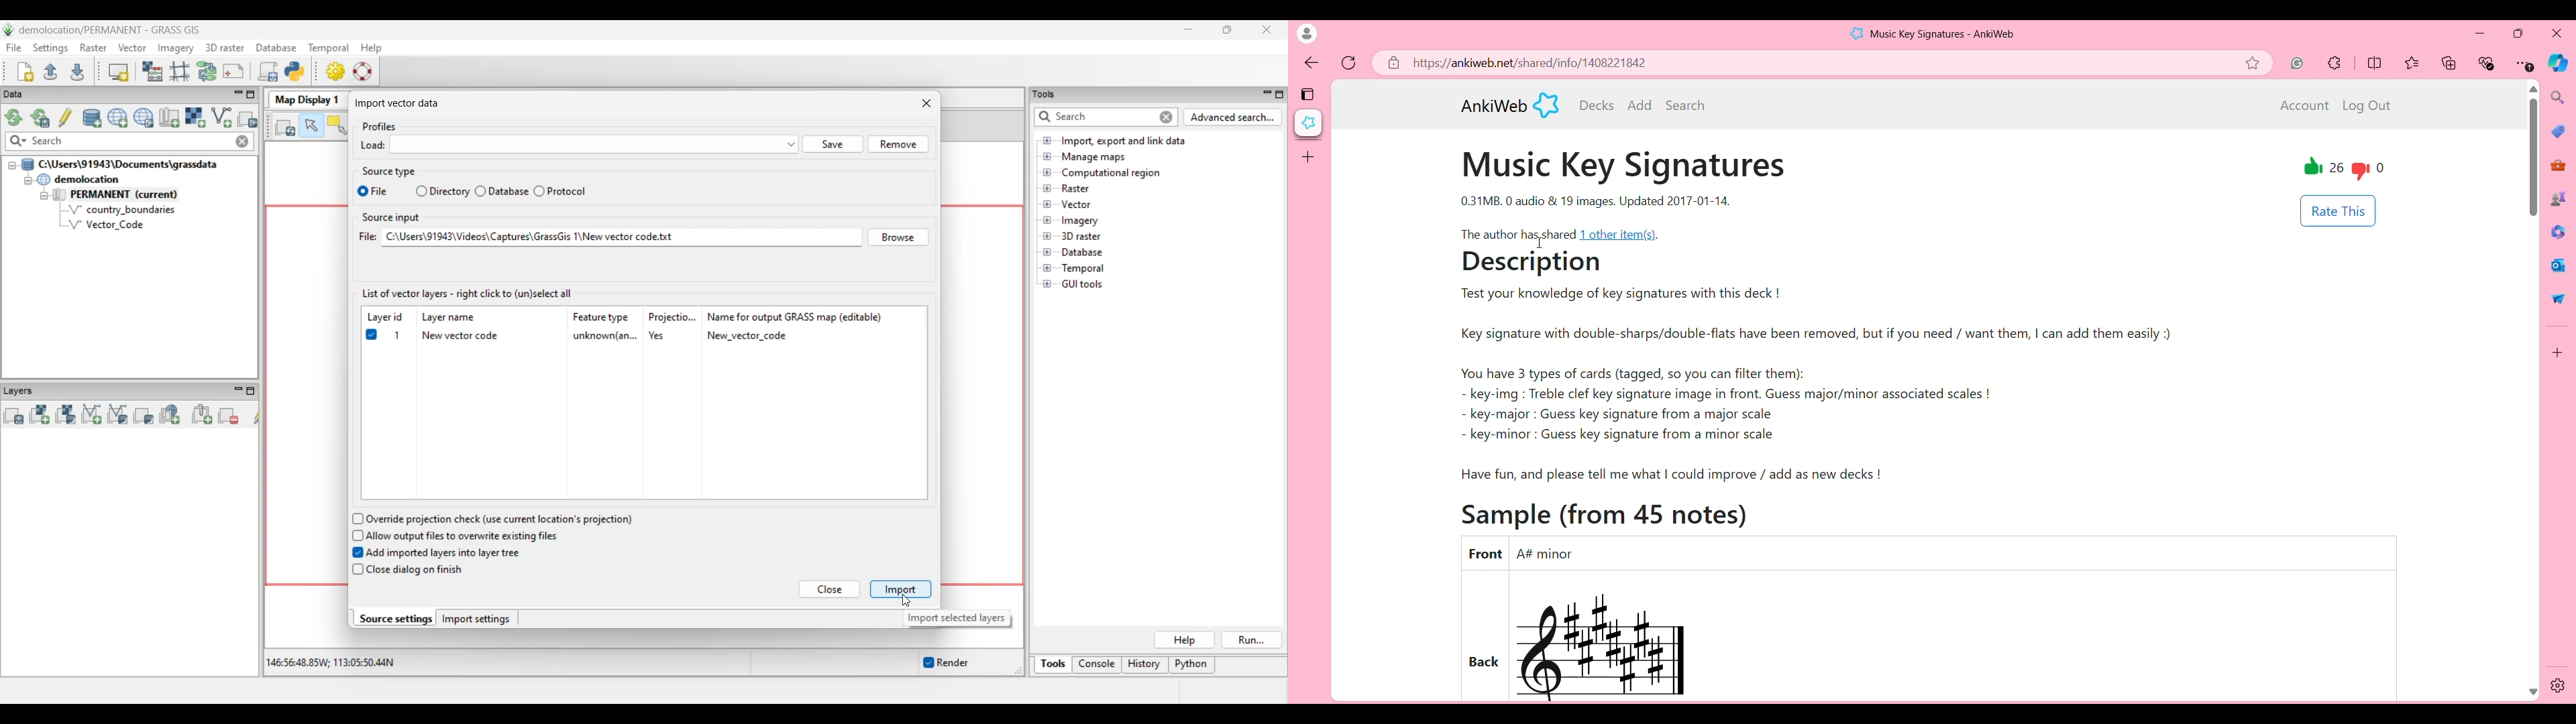  I want to click on Key signature with double-sharps/double-flats have been removed, but if you need / want them, | can add them easily :)
You have 3 types of cards (tagged, so you can filter them):

- key-img : Treble clef key signature image in front. Guess major/minor associated scales !

- key-major : Guess key signature from a major scale

- key-minor : Guess key signature from a minor scale

Have fun, and please tell me what | could improve / add as new decks !, so click(1835, 403).